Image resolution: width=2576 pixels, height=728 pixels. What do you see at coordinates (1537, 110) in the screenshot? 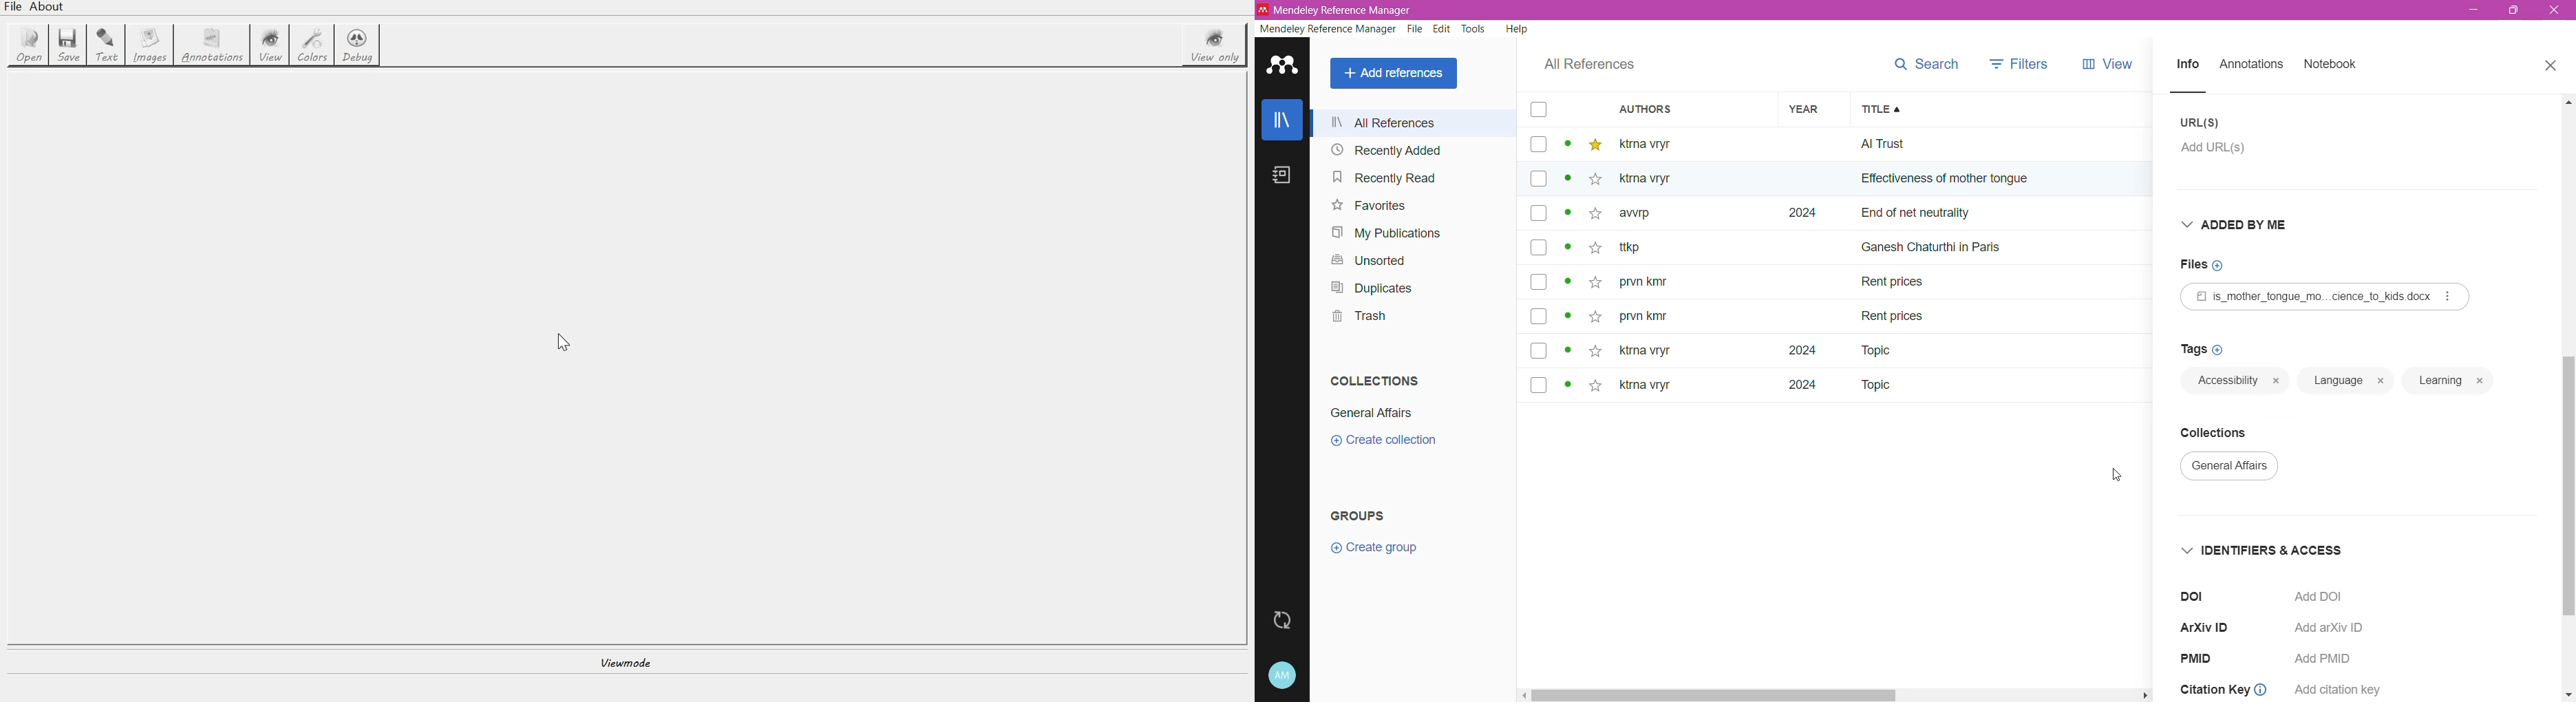
I see `box` at bounding box center [1537, 110].